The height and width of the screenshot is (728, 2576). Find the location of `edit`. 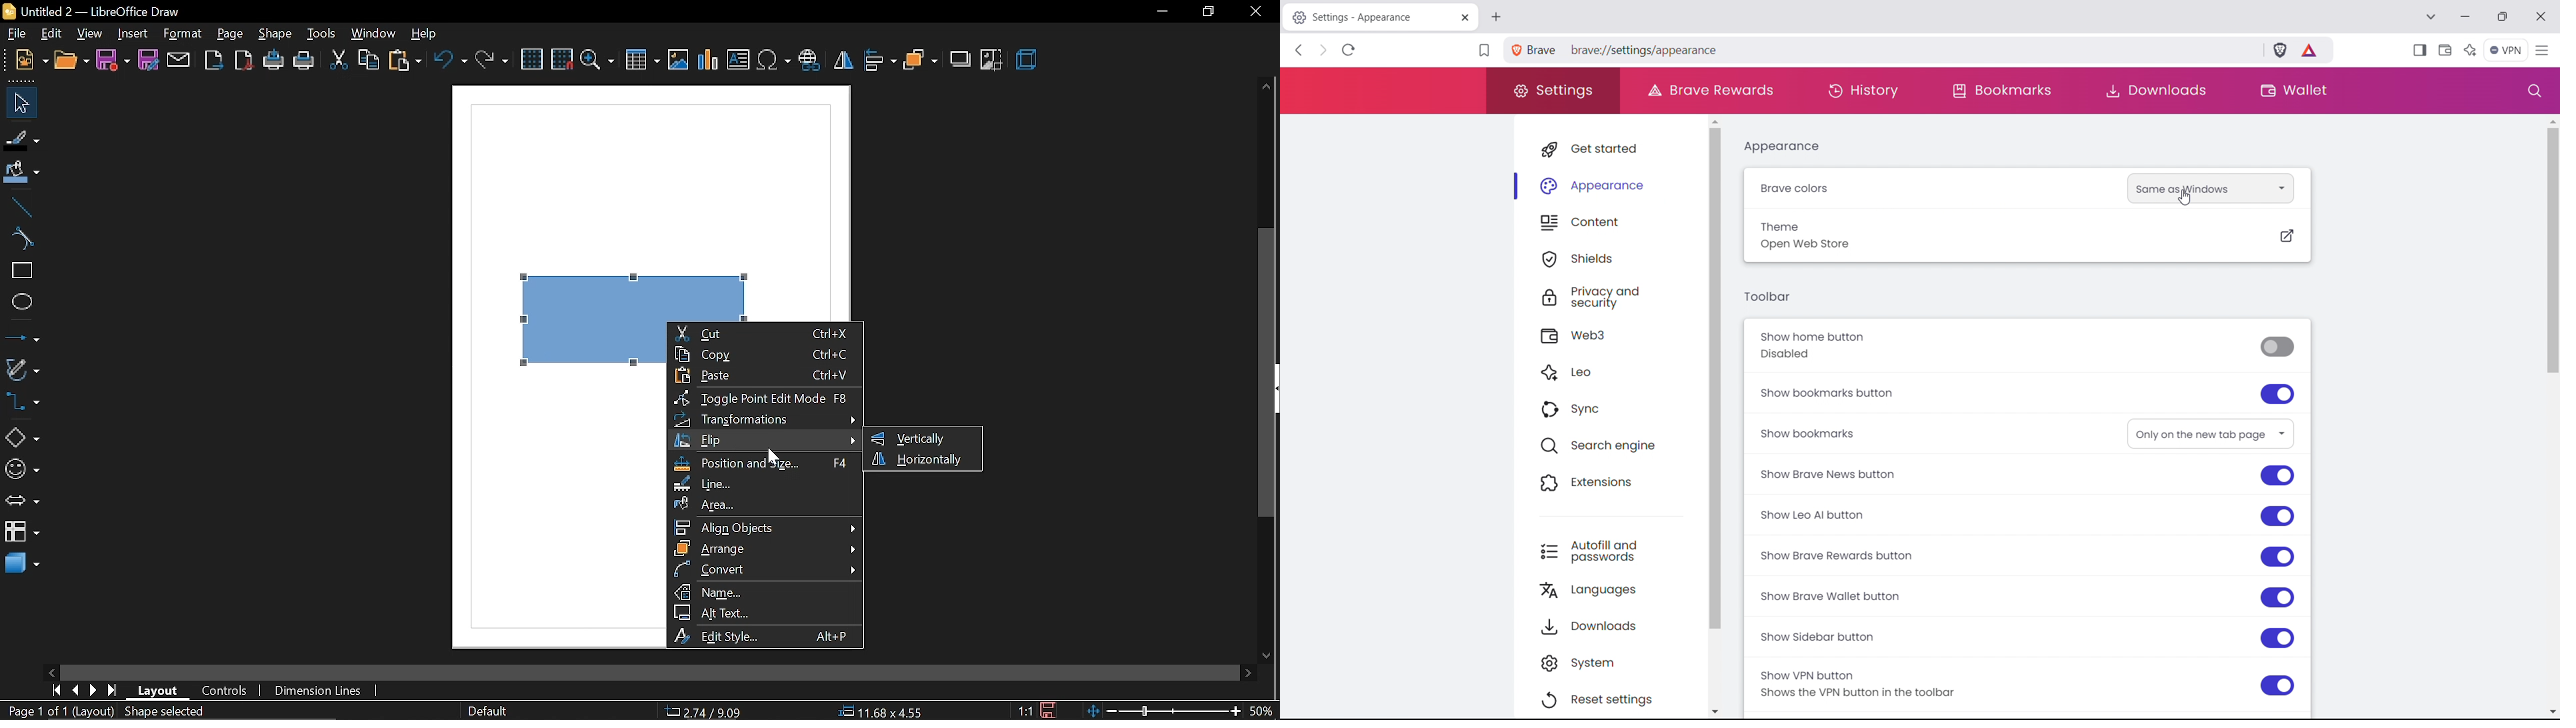

edit is located at coordinates (51, 34).